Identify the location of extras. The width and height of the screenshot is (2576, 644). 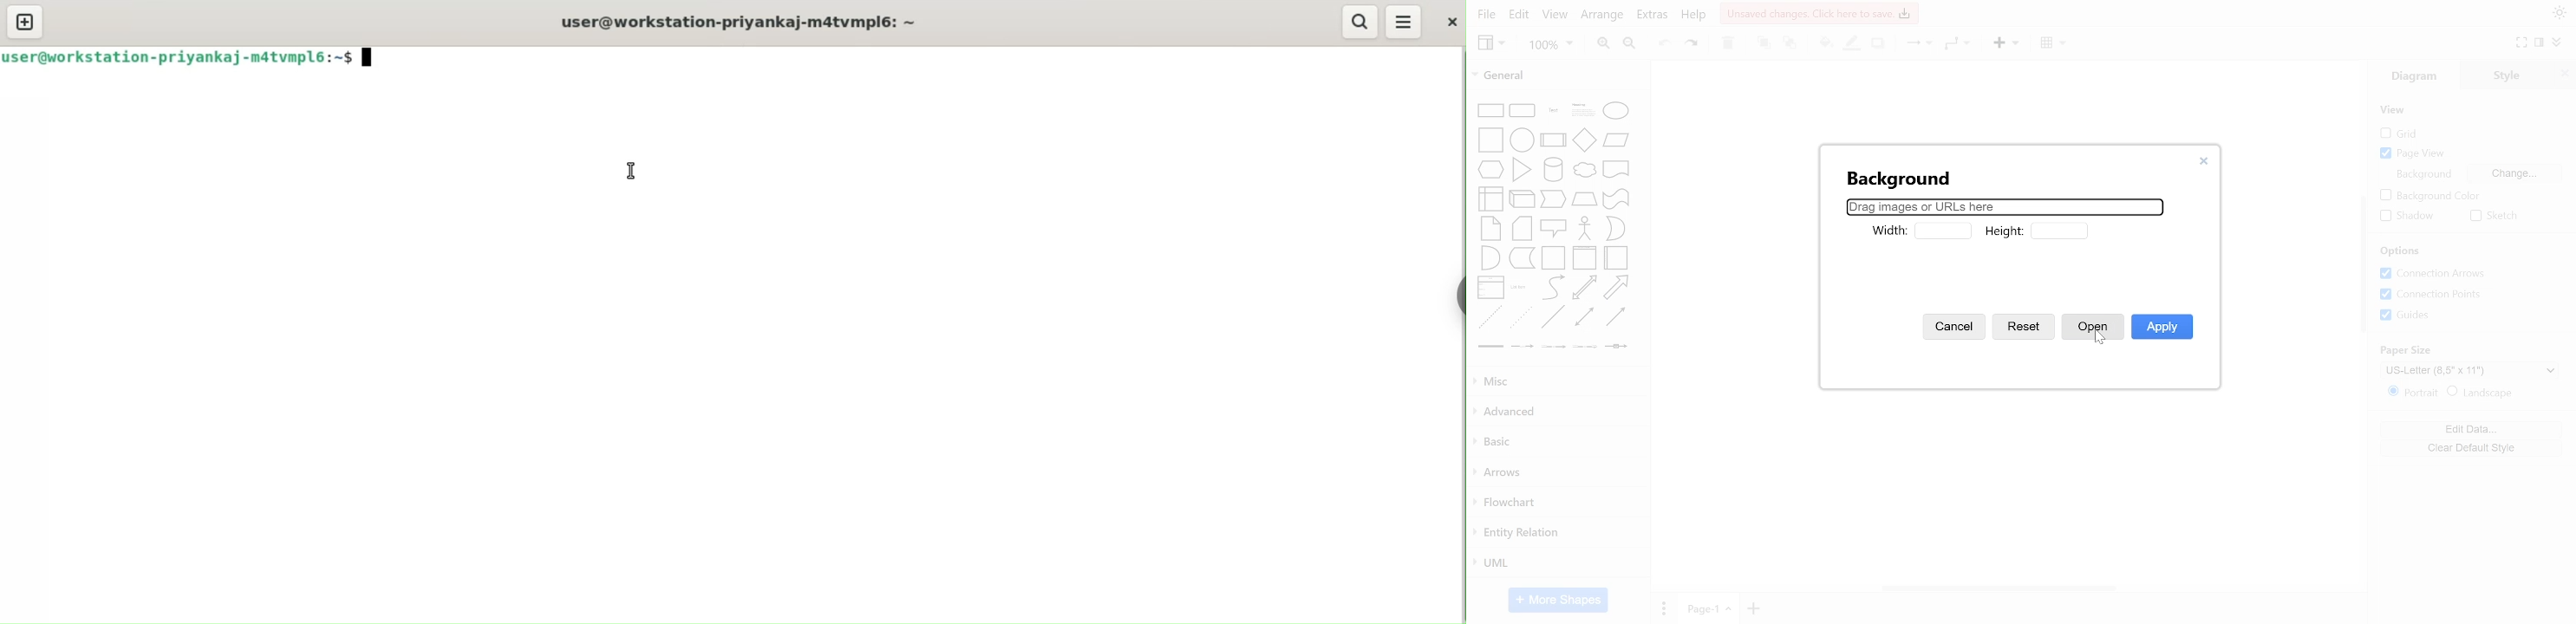
(1653, 15).